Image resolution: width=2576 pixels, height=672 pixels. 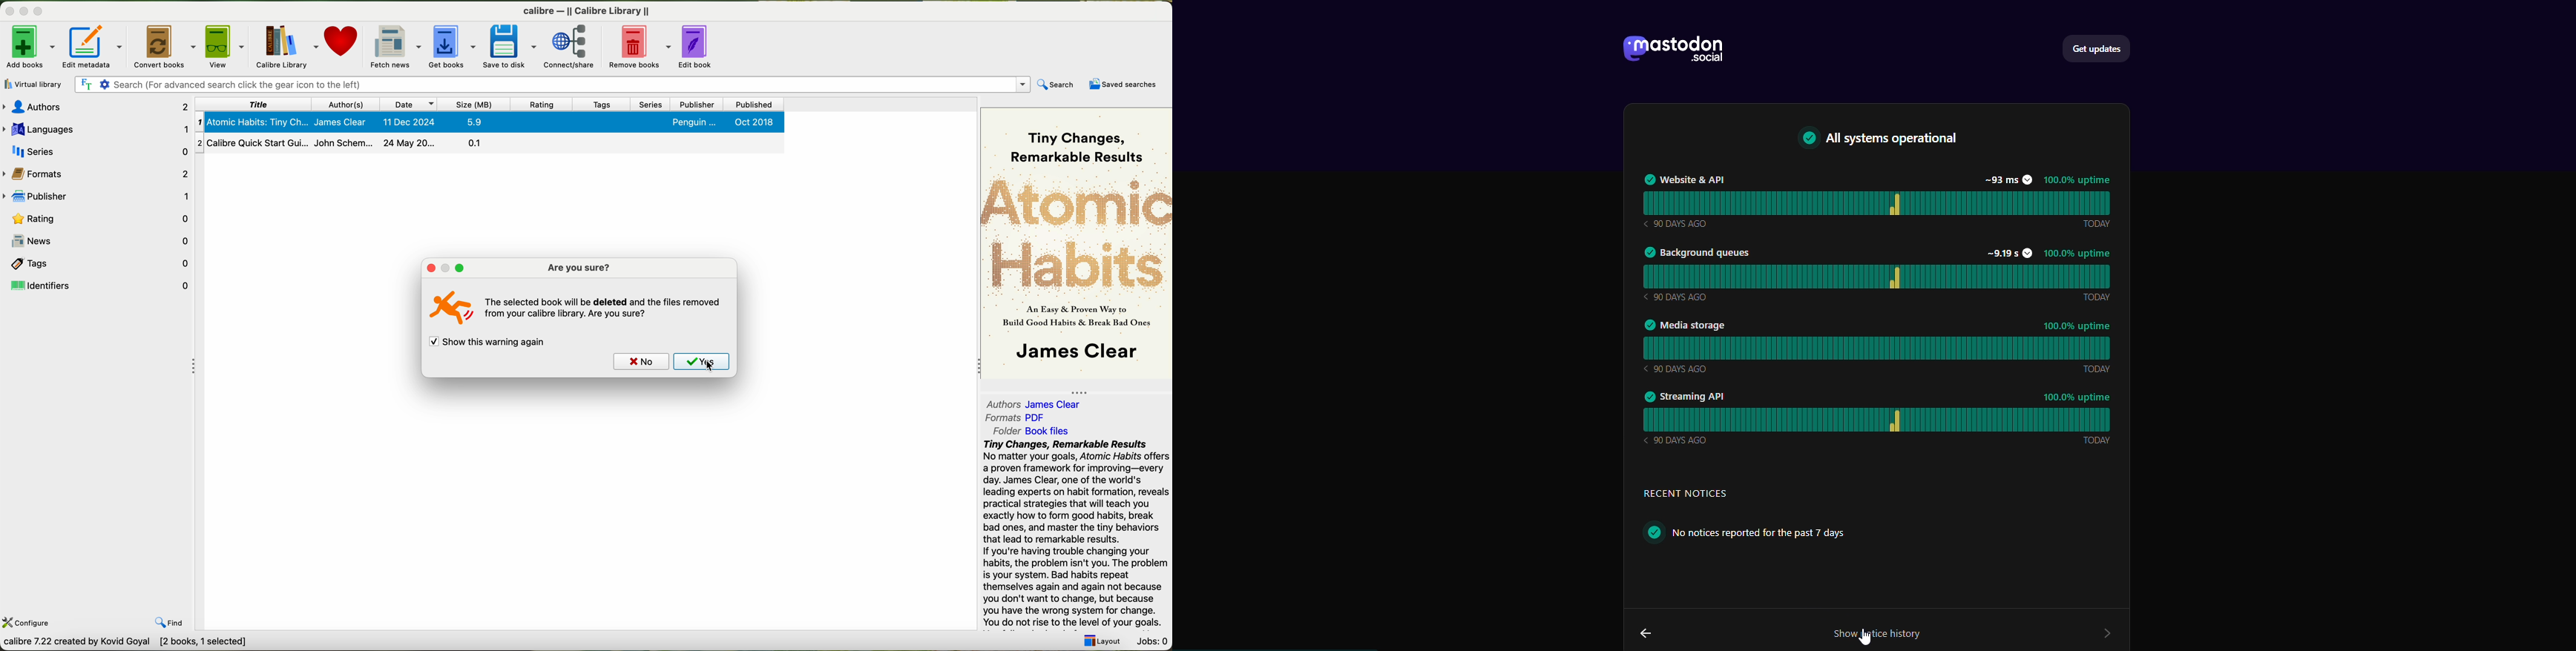 I want to click on All systems operational, so click(x=1892, y=139).